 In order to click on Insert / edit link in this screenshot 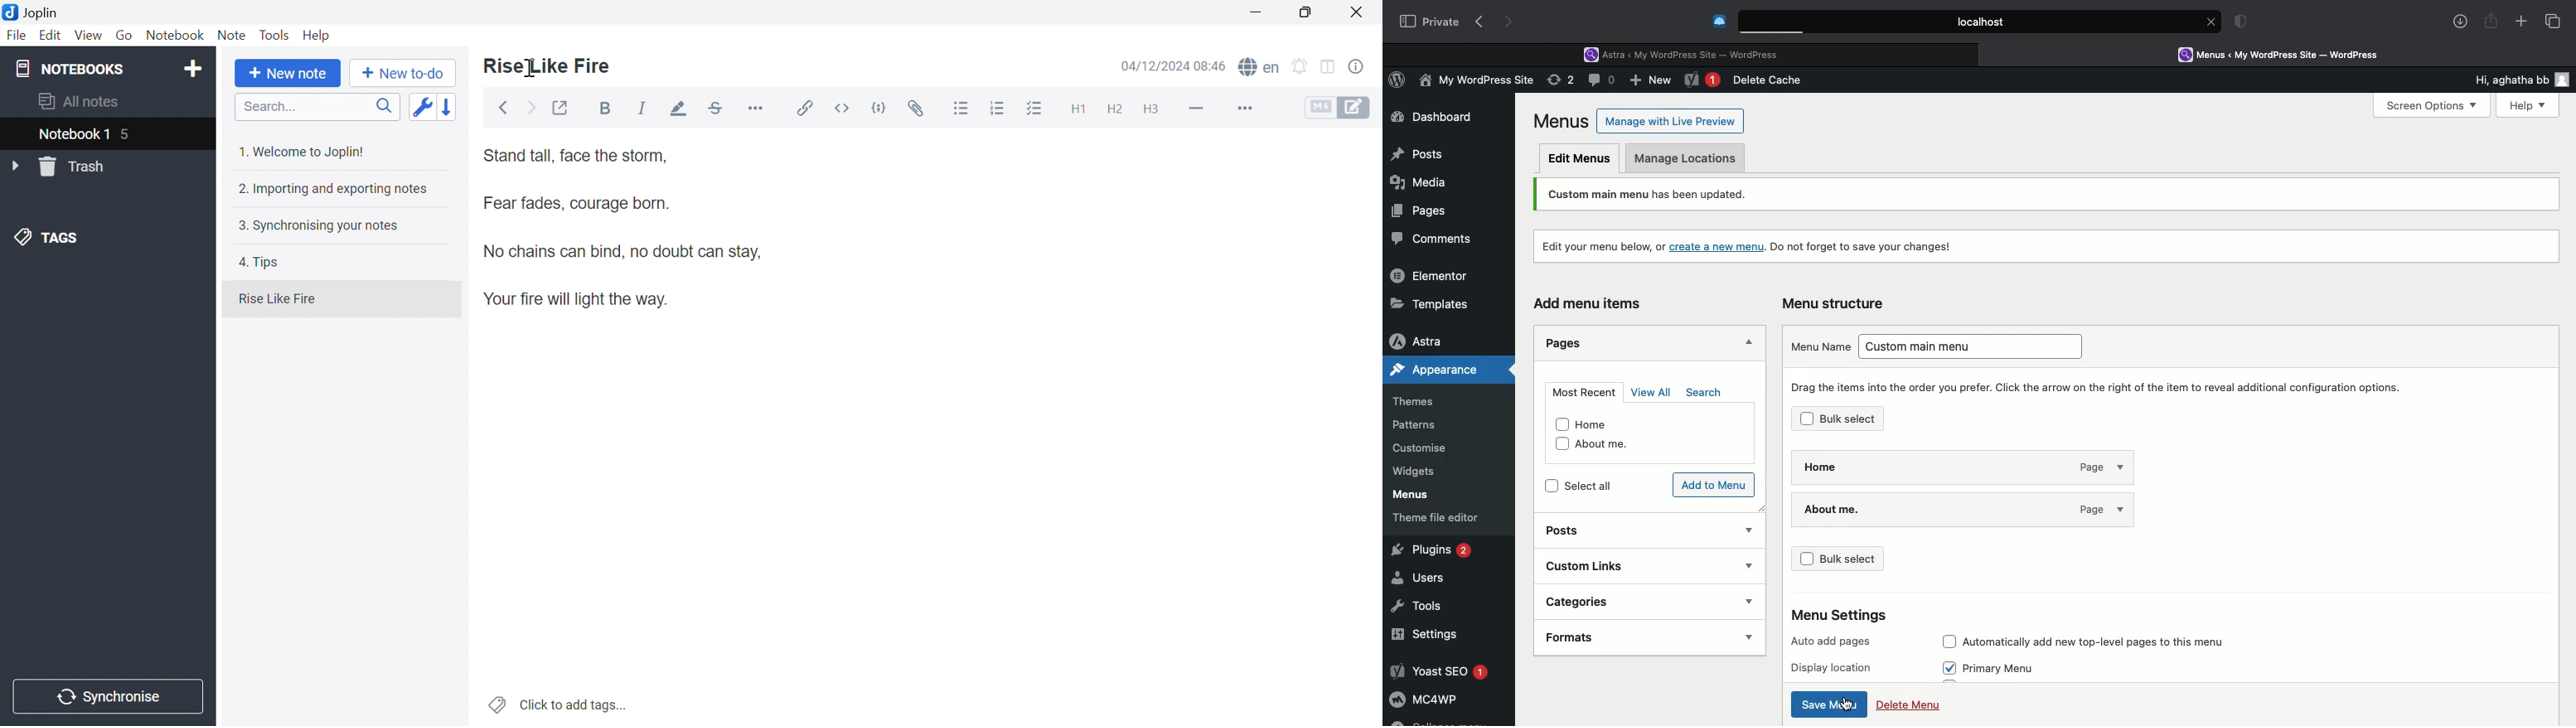, I will do `click(803, 105)`.